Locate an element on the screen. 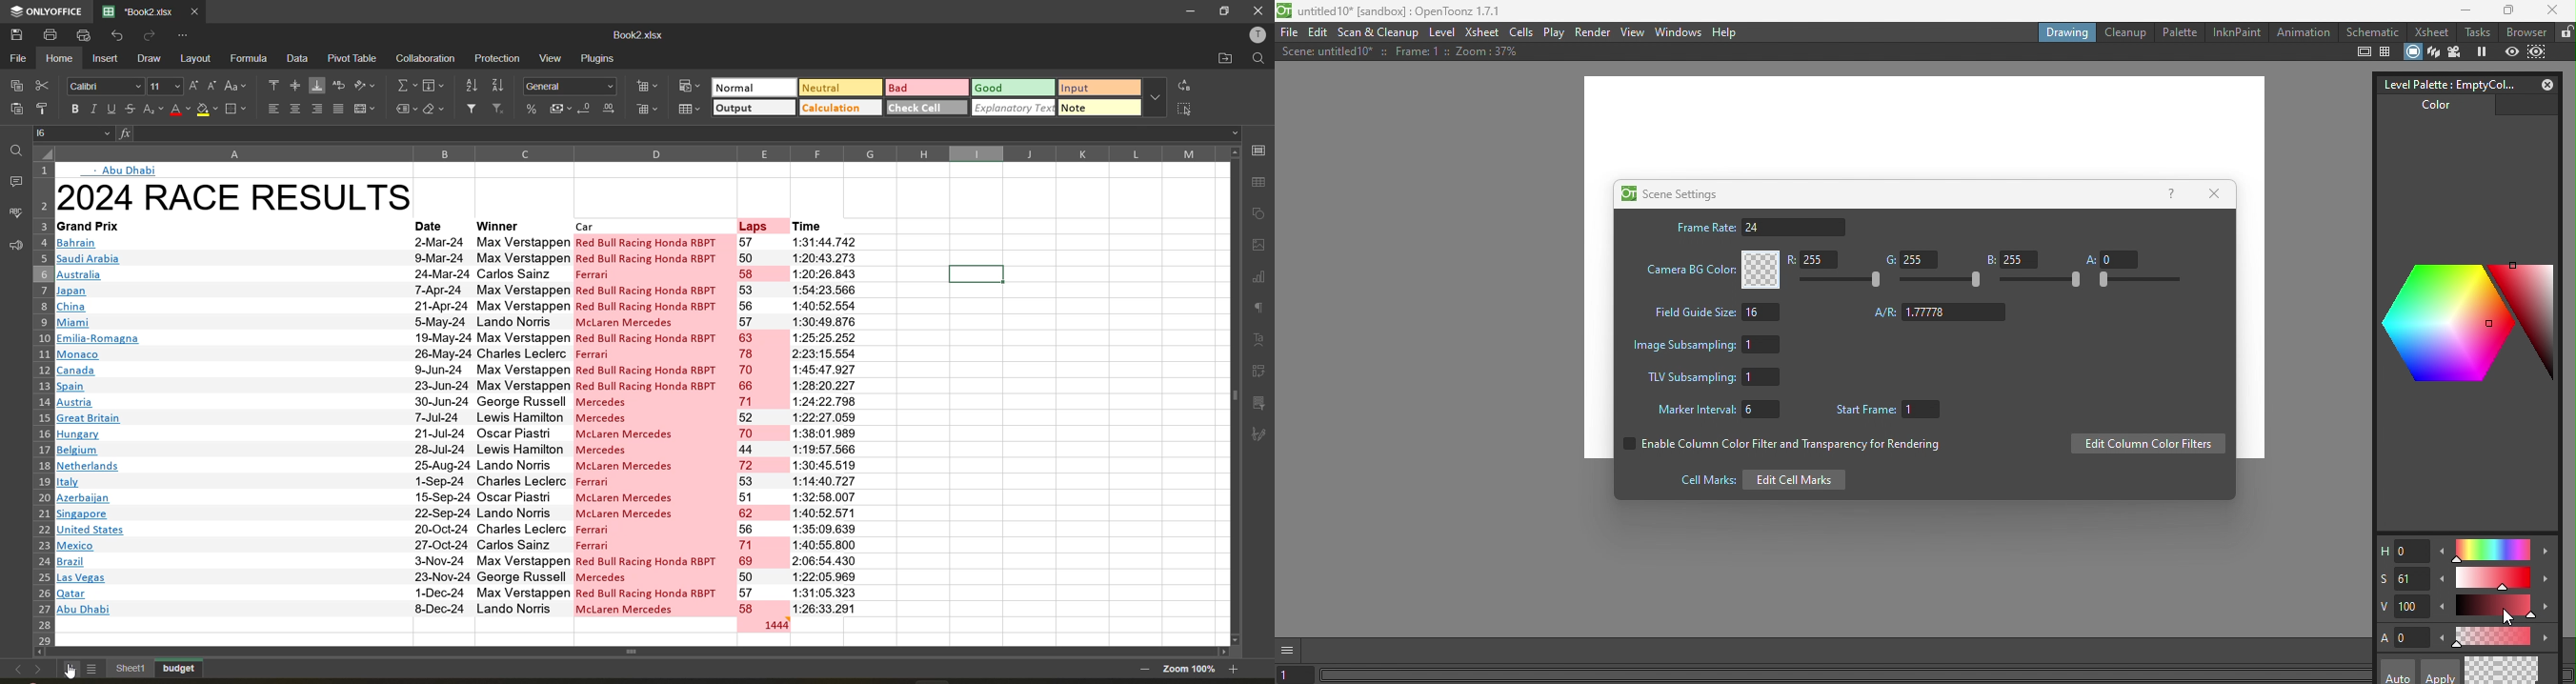 The width and height of the screenshot is (2576, 700). paste is located at coordinates (17, 110).